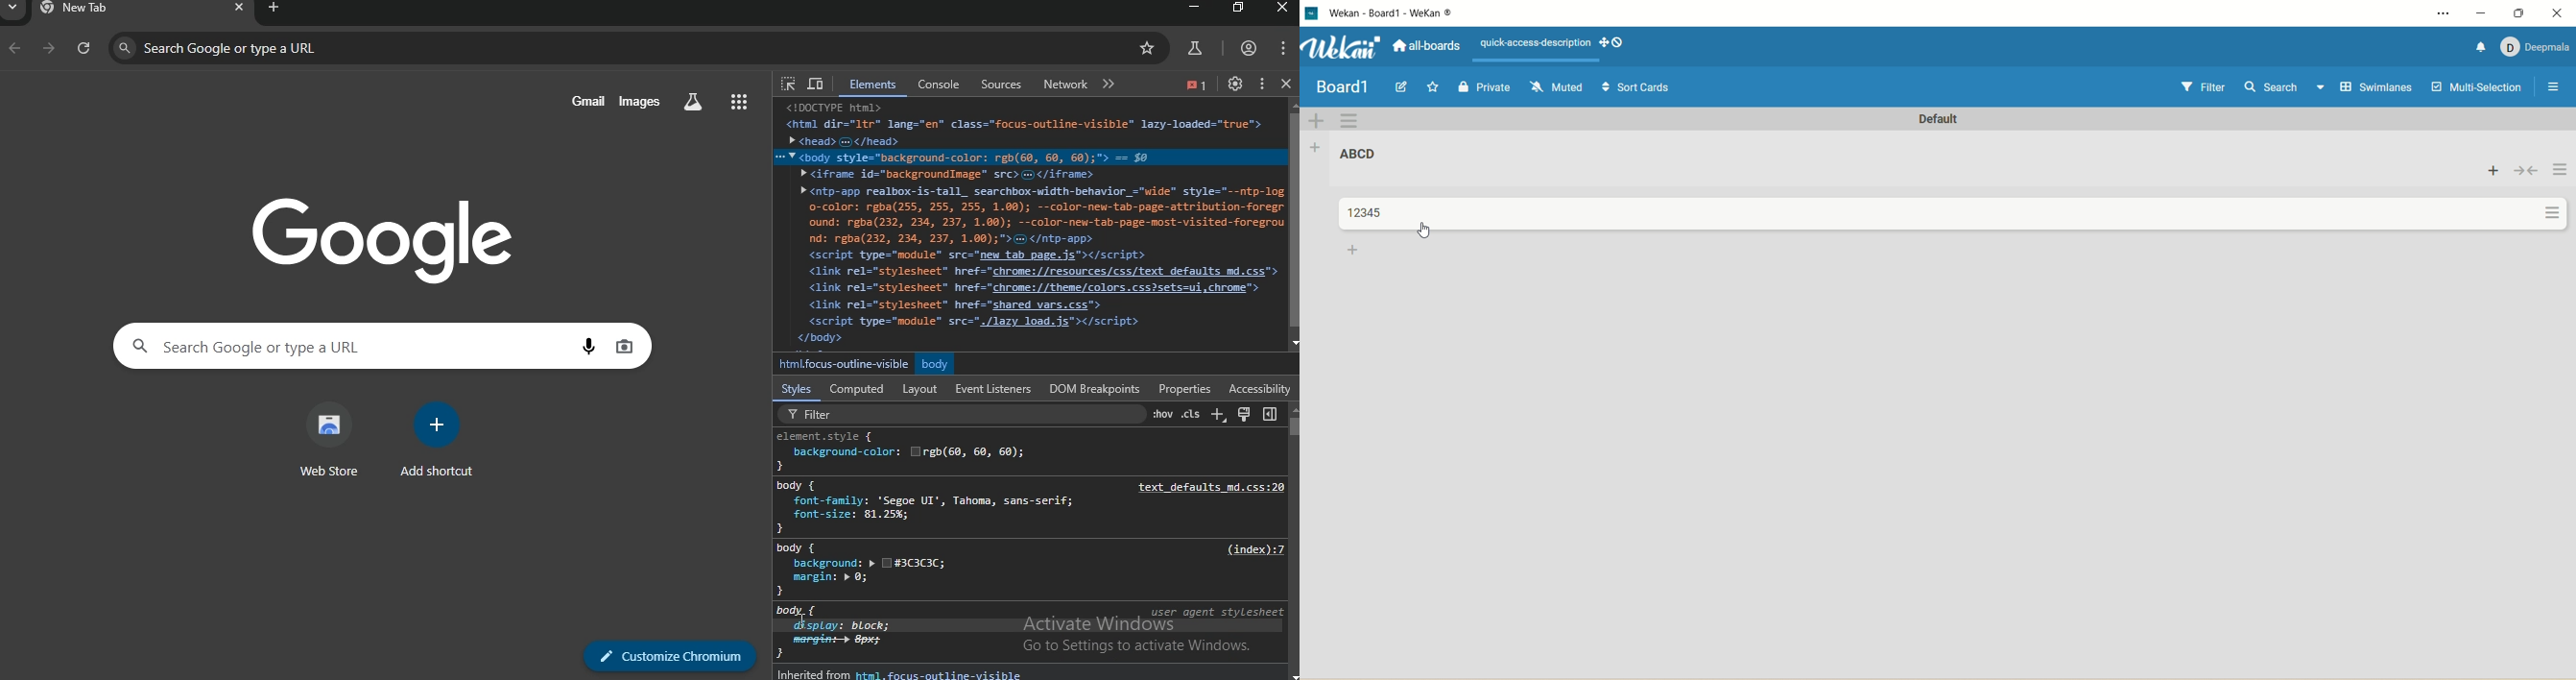  I want to click on Properties, so click(1185, 388).